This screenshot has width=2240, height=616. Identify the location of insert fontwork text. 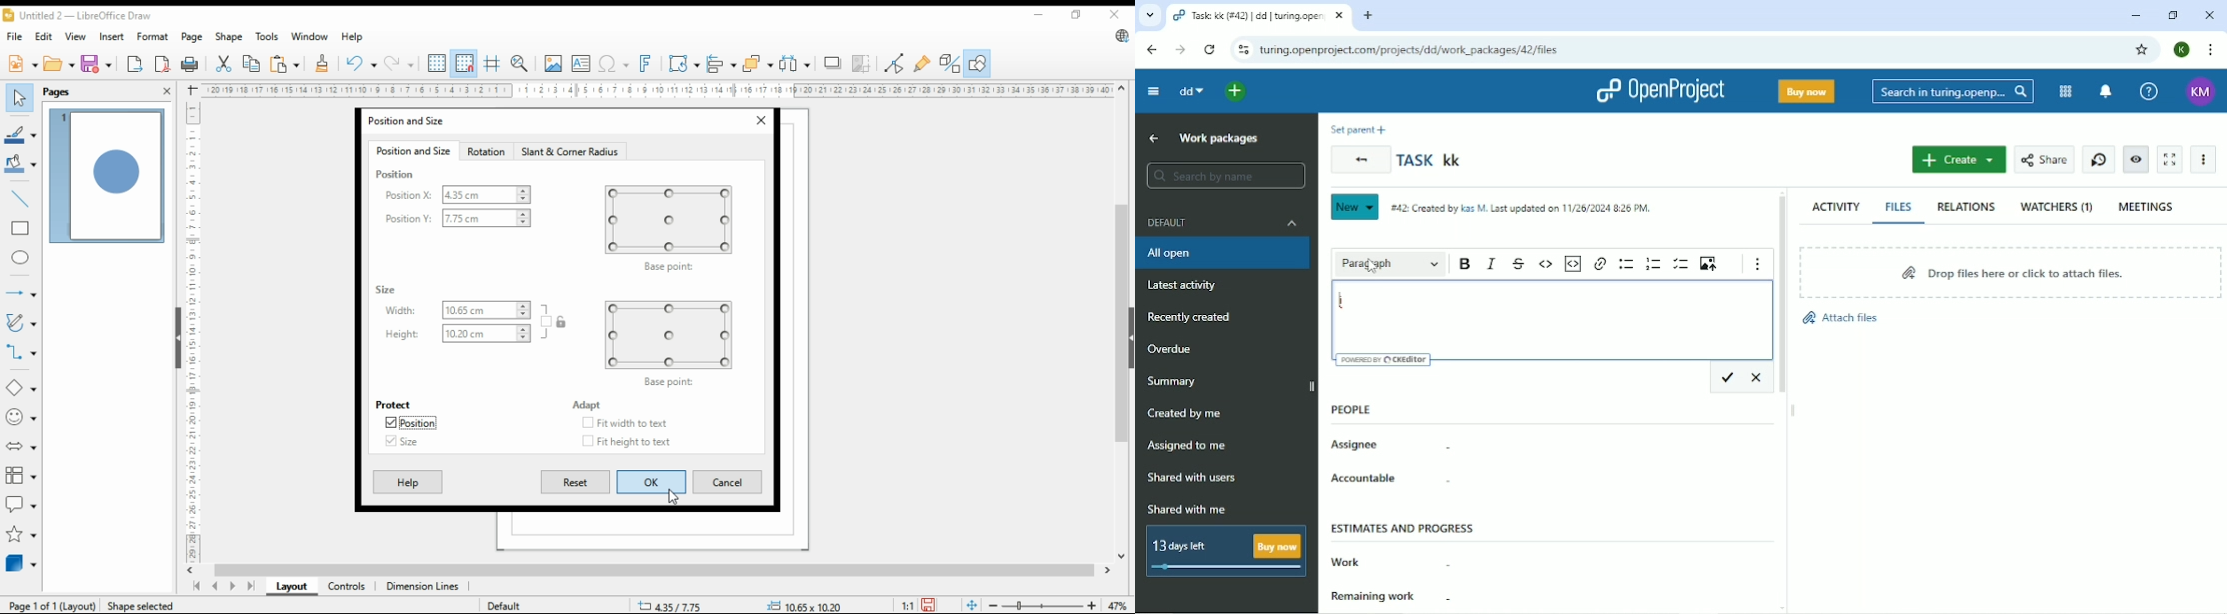
(649, 64).